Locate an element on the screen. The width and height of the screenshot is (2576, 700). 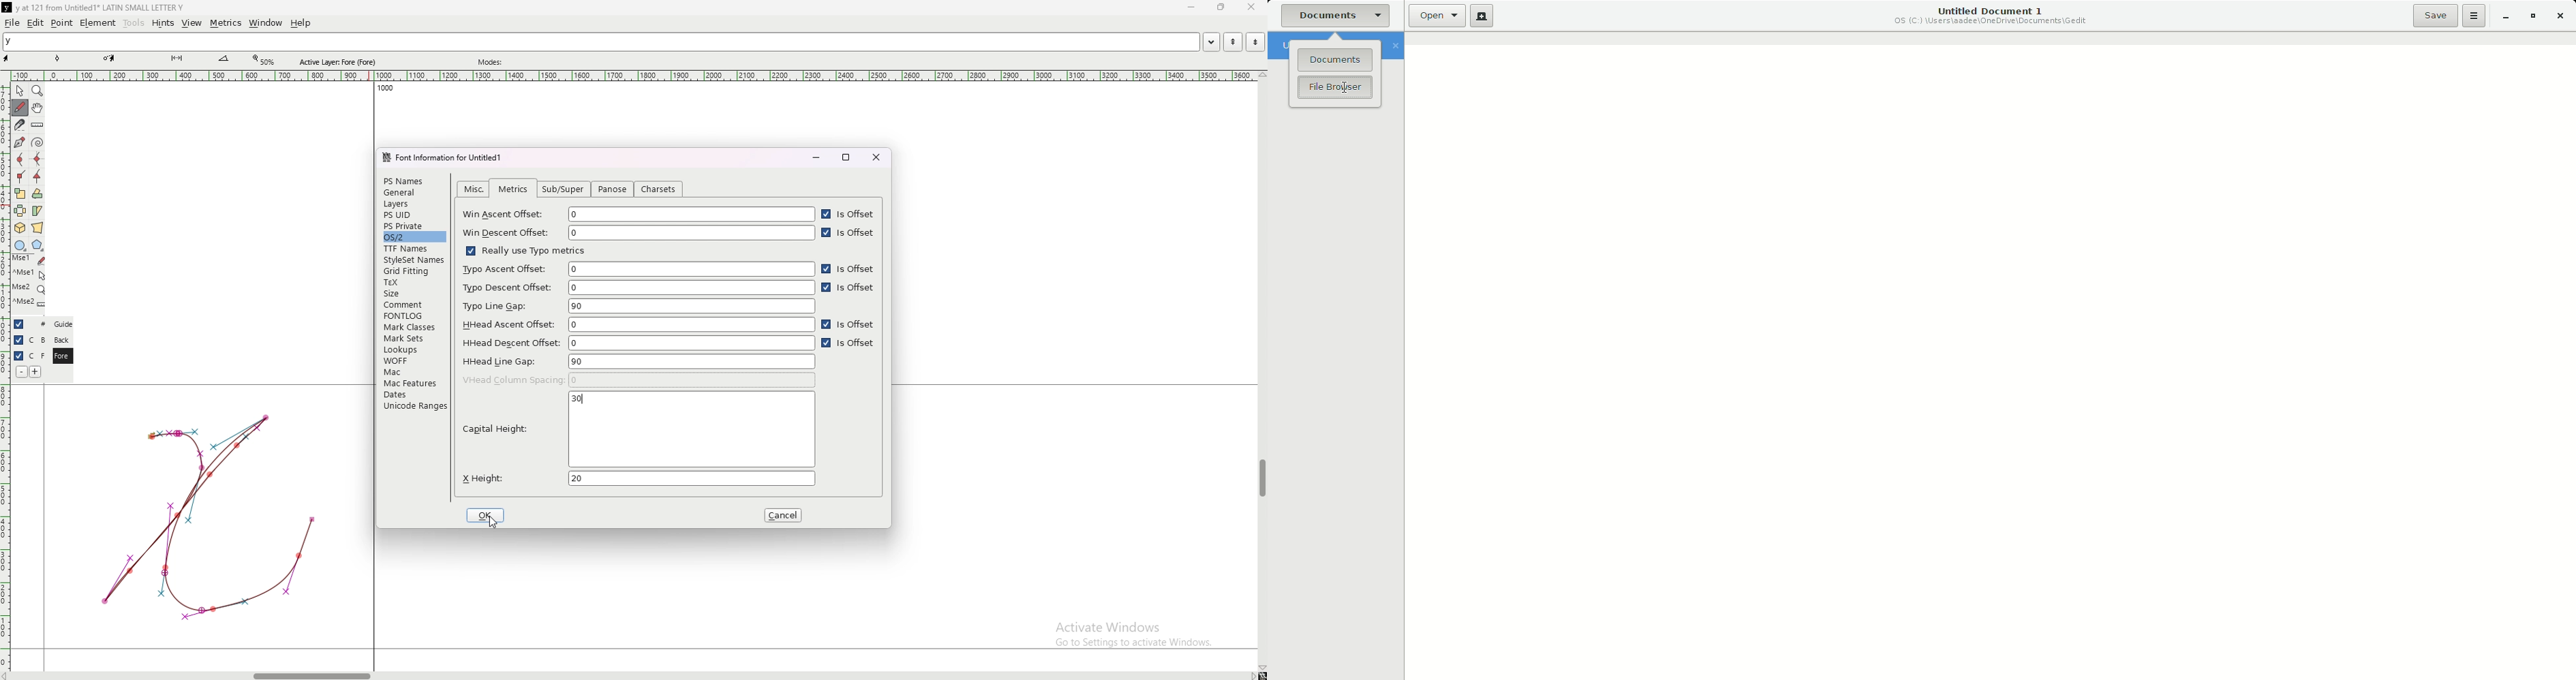
guide is located at coordinates (63, 324).